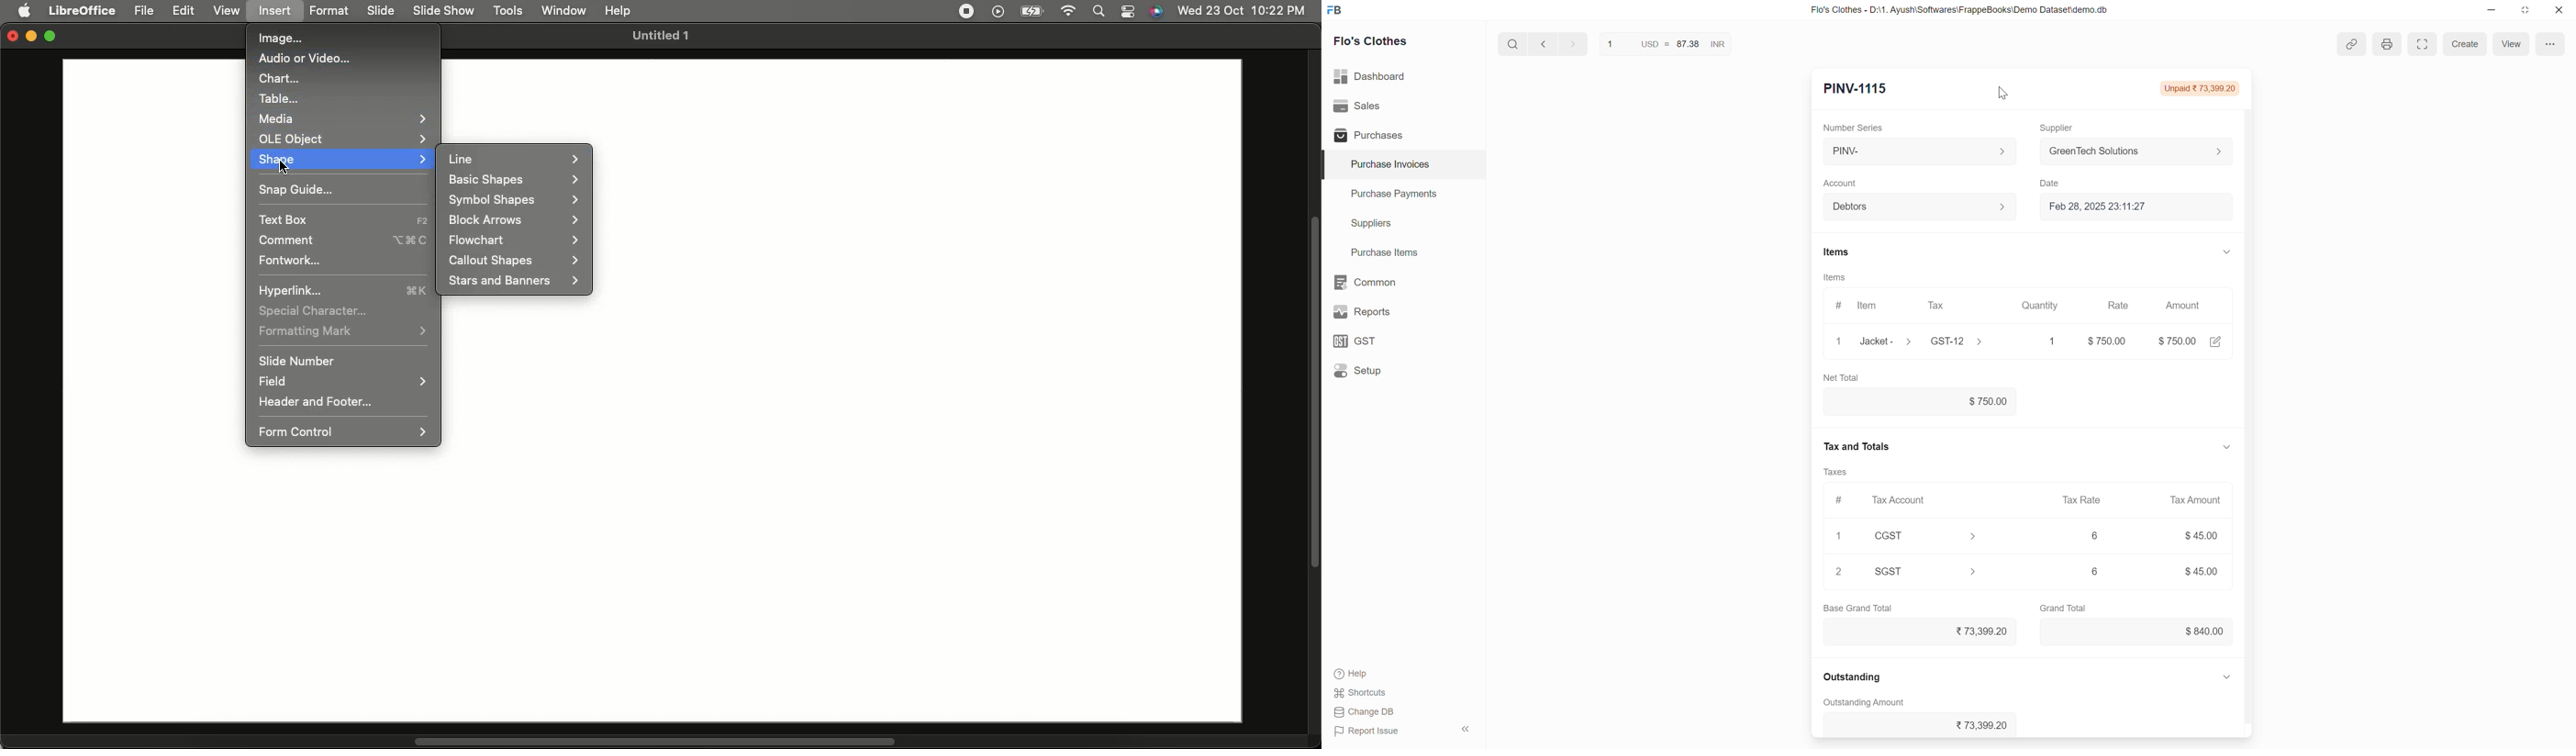  What do you see at coordinates (1855, 446) in the screenshot?
I see `Tax and Totals` at bounding box center [1855, 446].